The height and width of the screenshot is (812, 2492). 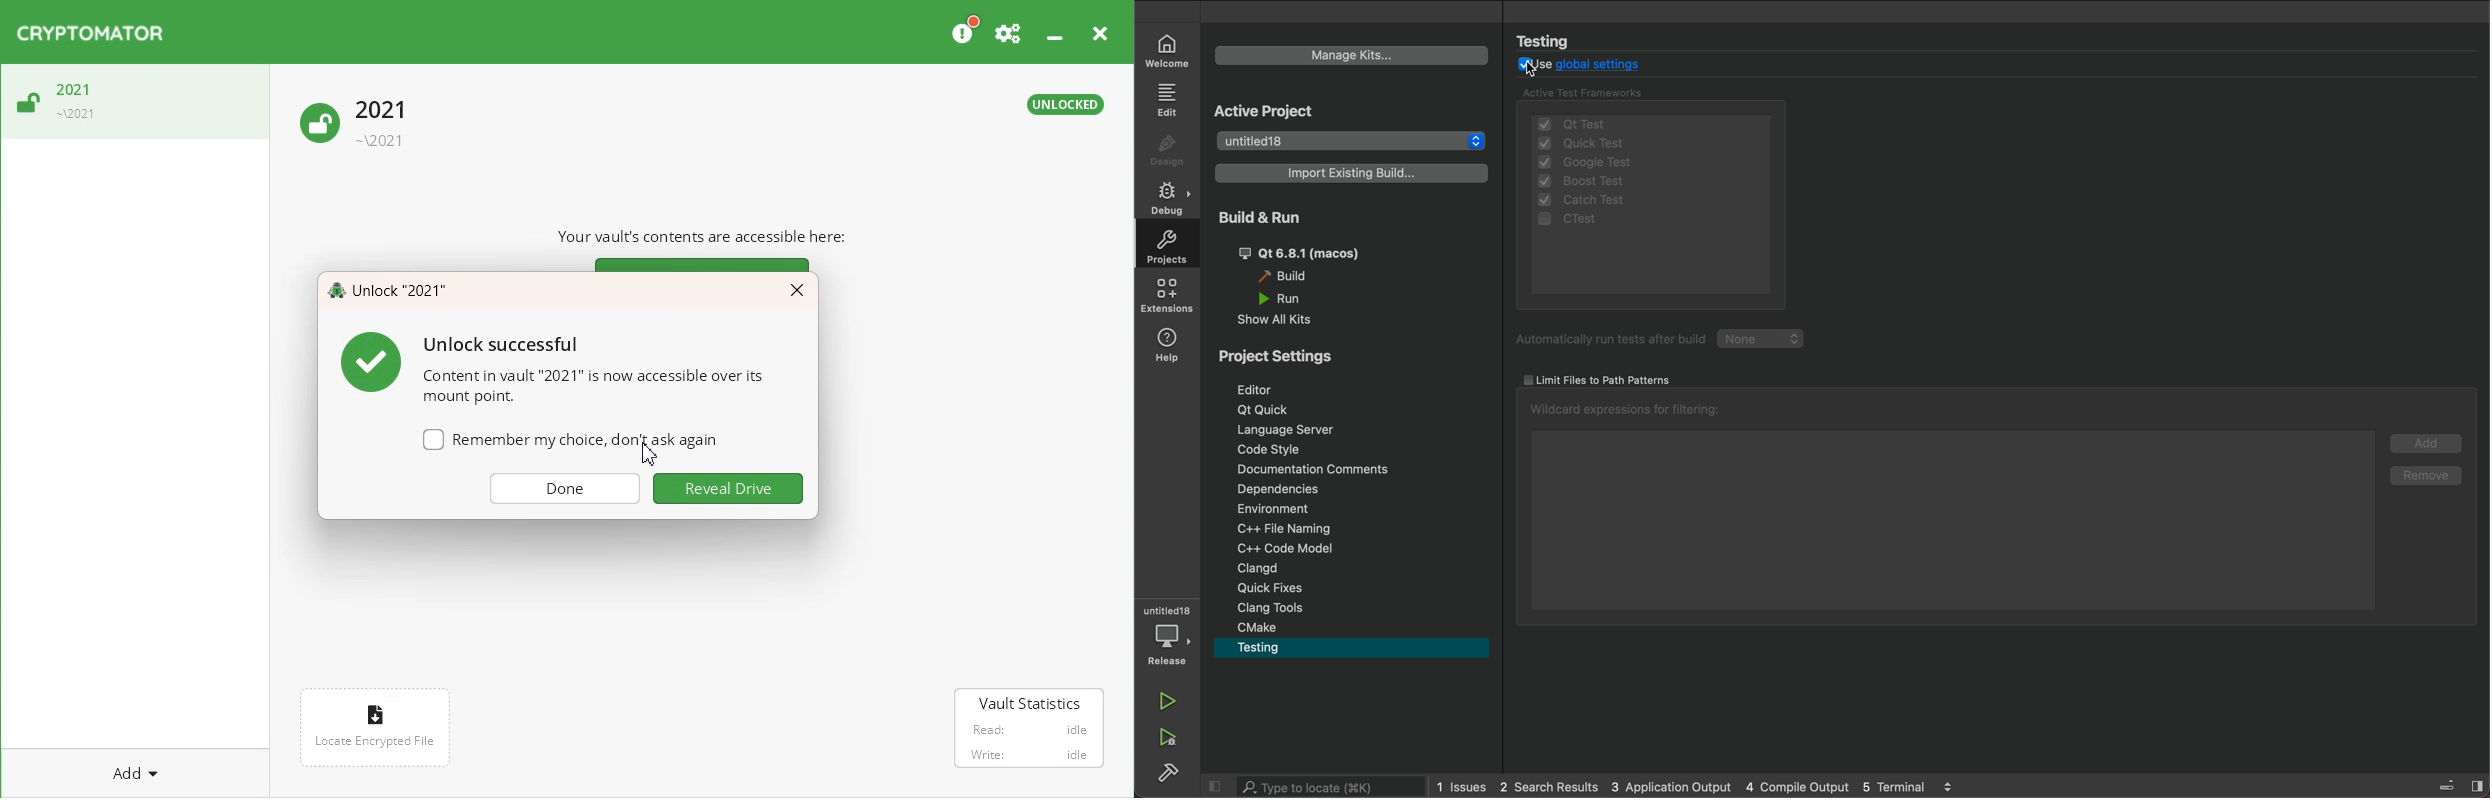 I want to click on Cursor, so click(x=650, y=455).